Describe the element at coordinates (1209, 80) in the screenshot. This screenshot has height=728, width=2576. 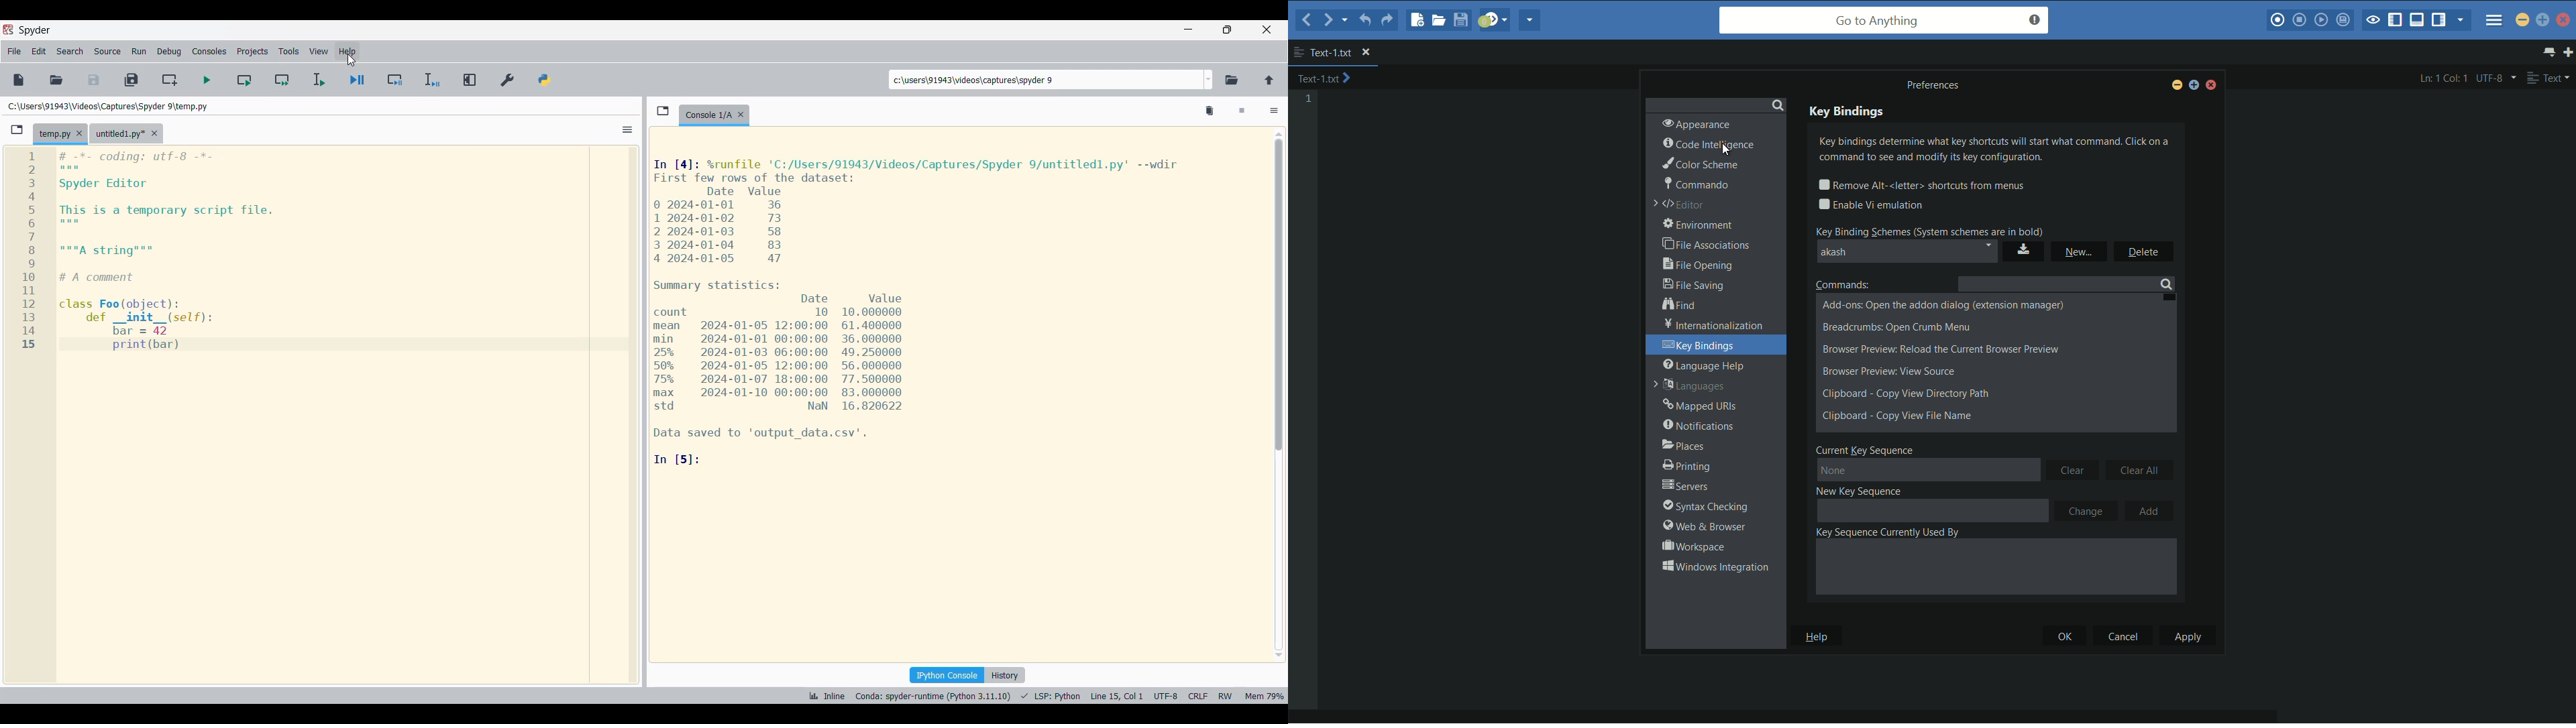
I see `Folder location options` at that location.